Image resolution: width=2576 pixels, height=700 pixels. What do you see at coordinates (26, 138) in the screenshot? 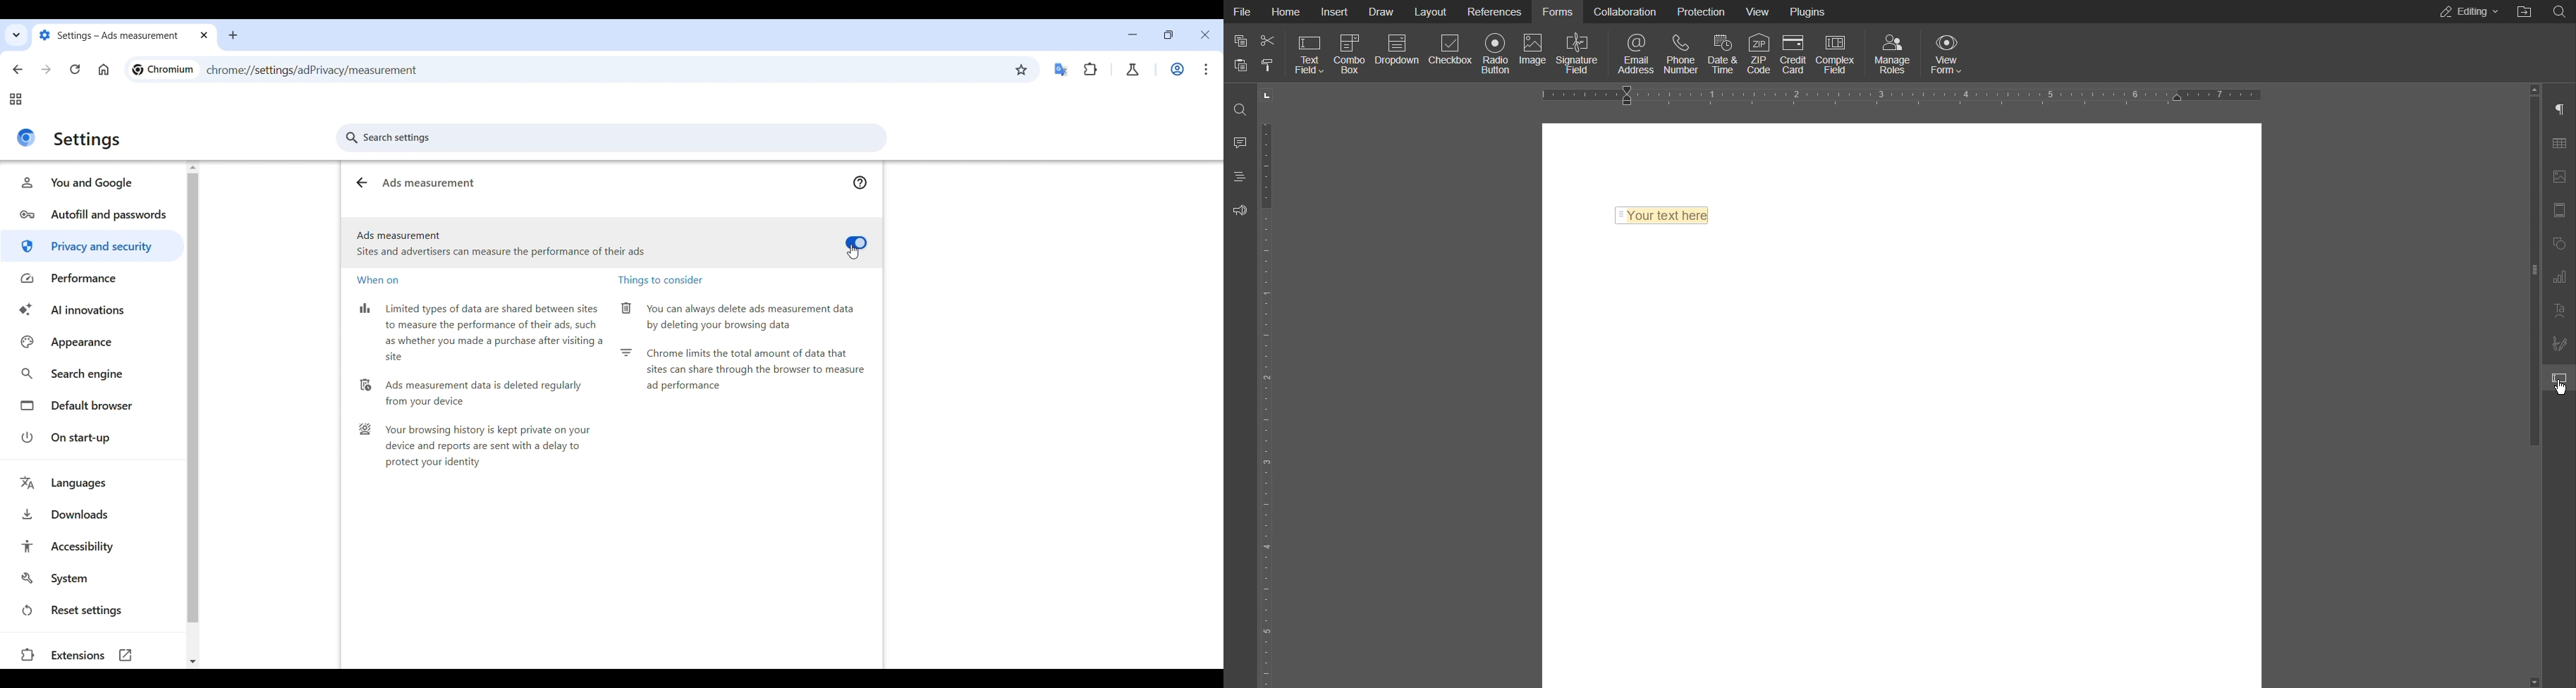
I see `Logo of current site` at bounding box center [26, 138].